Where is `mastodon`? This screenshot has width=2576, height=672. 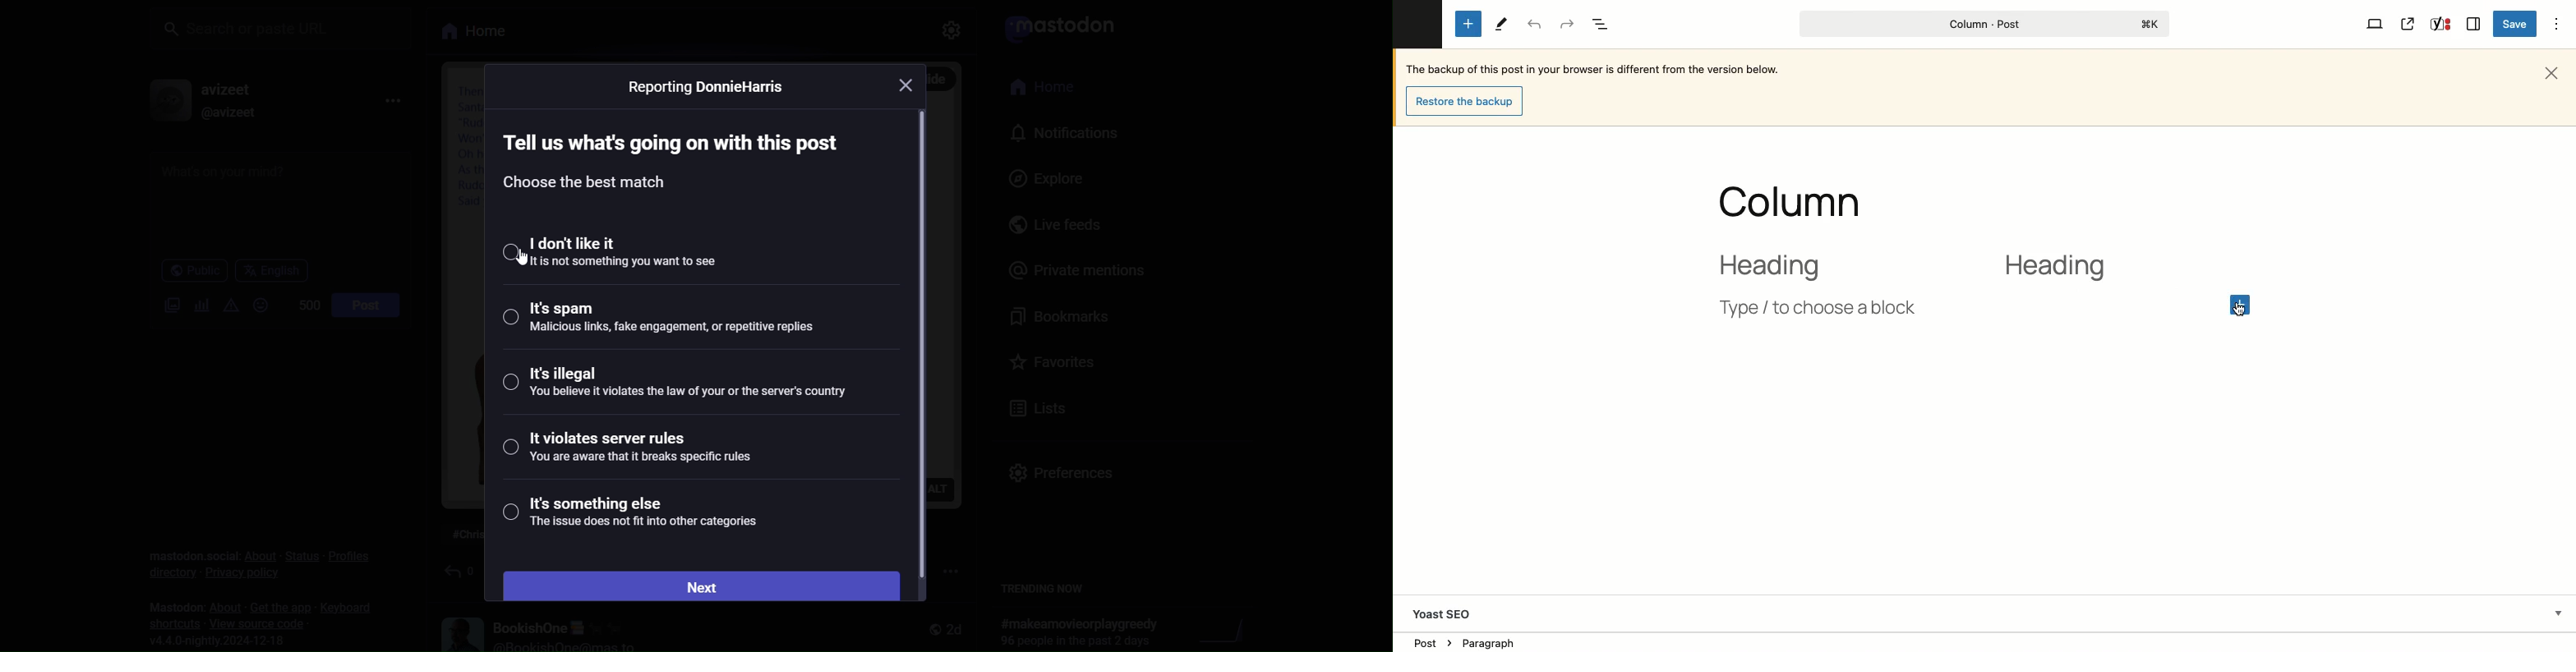 mastodon is located at coordinates (1056, 26).